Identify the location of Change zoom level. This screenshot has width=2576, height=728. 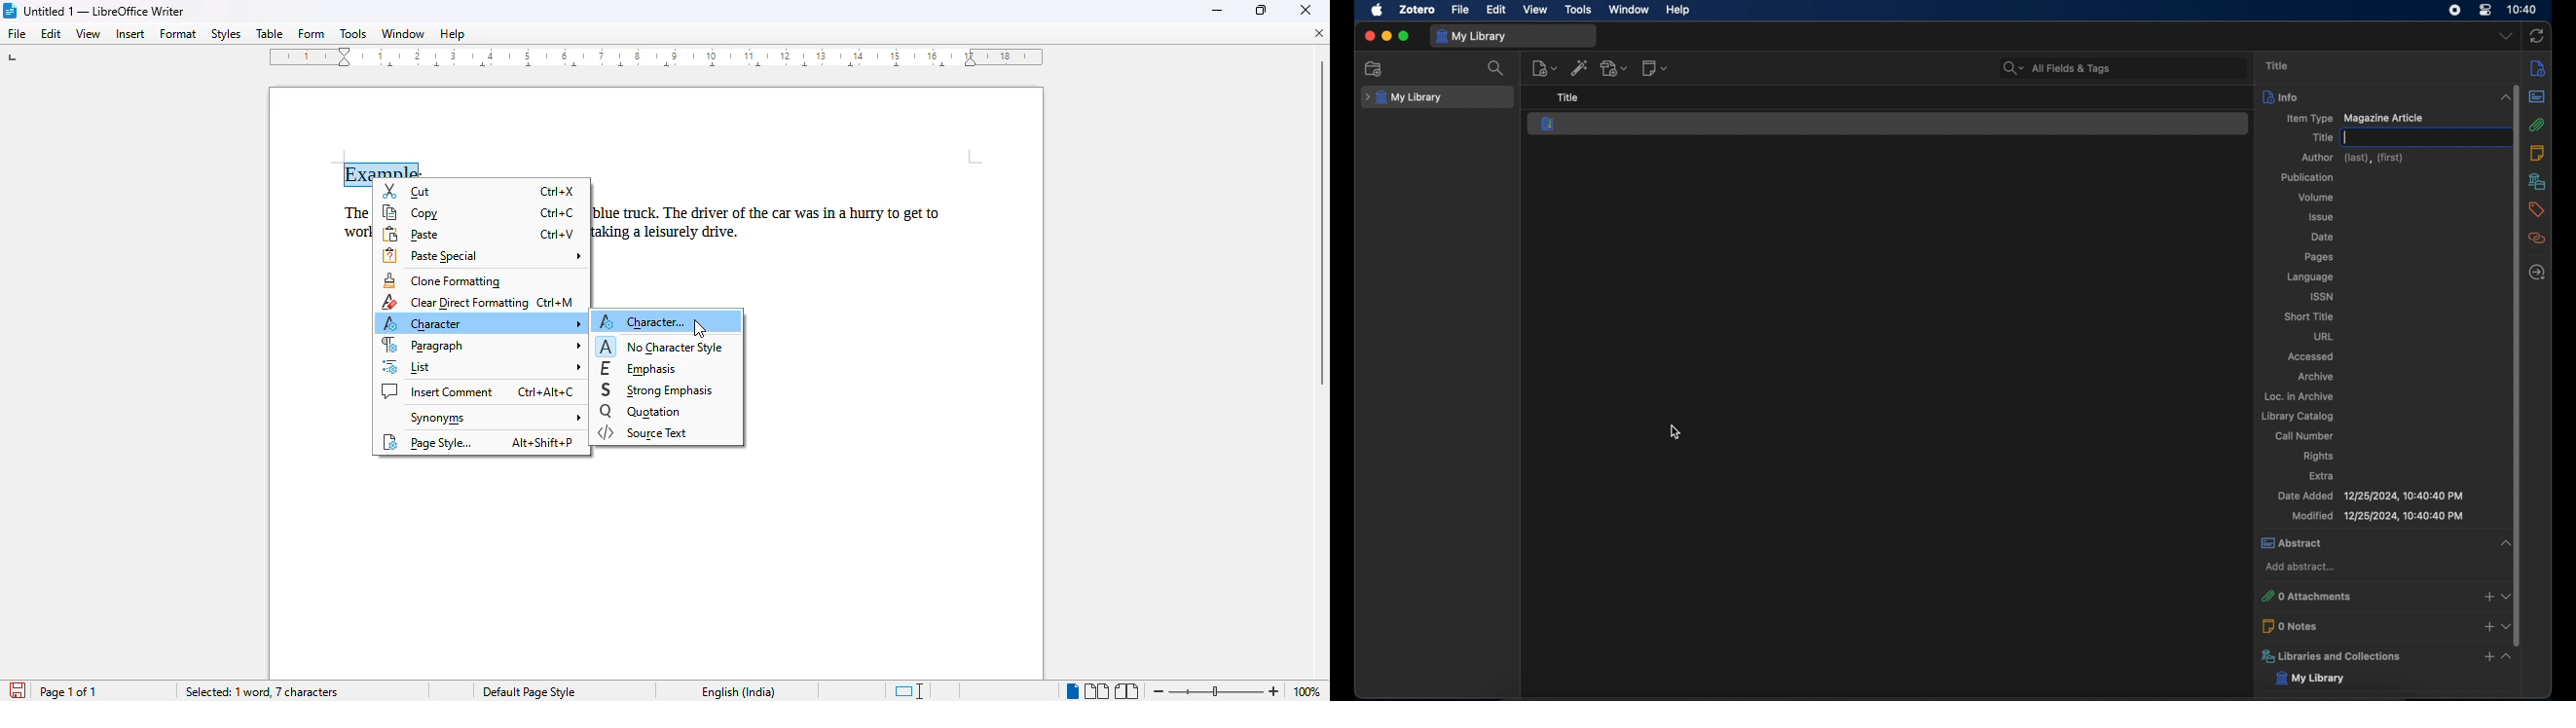
(1216, 690).